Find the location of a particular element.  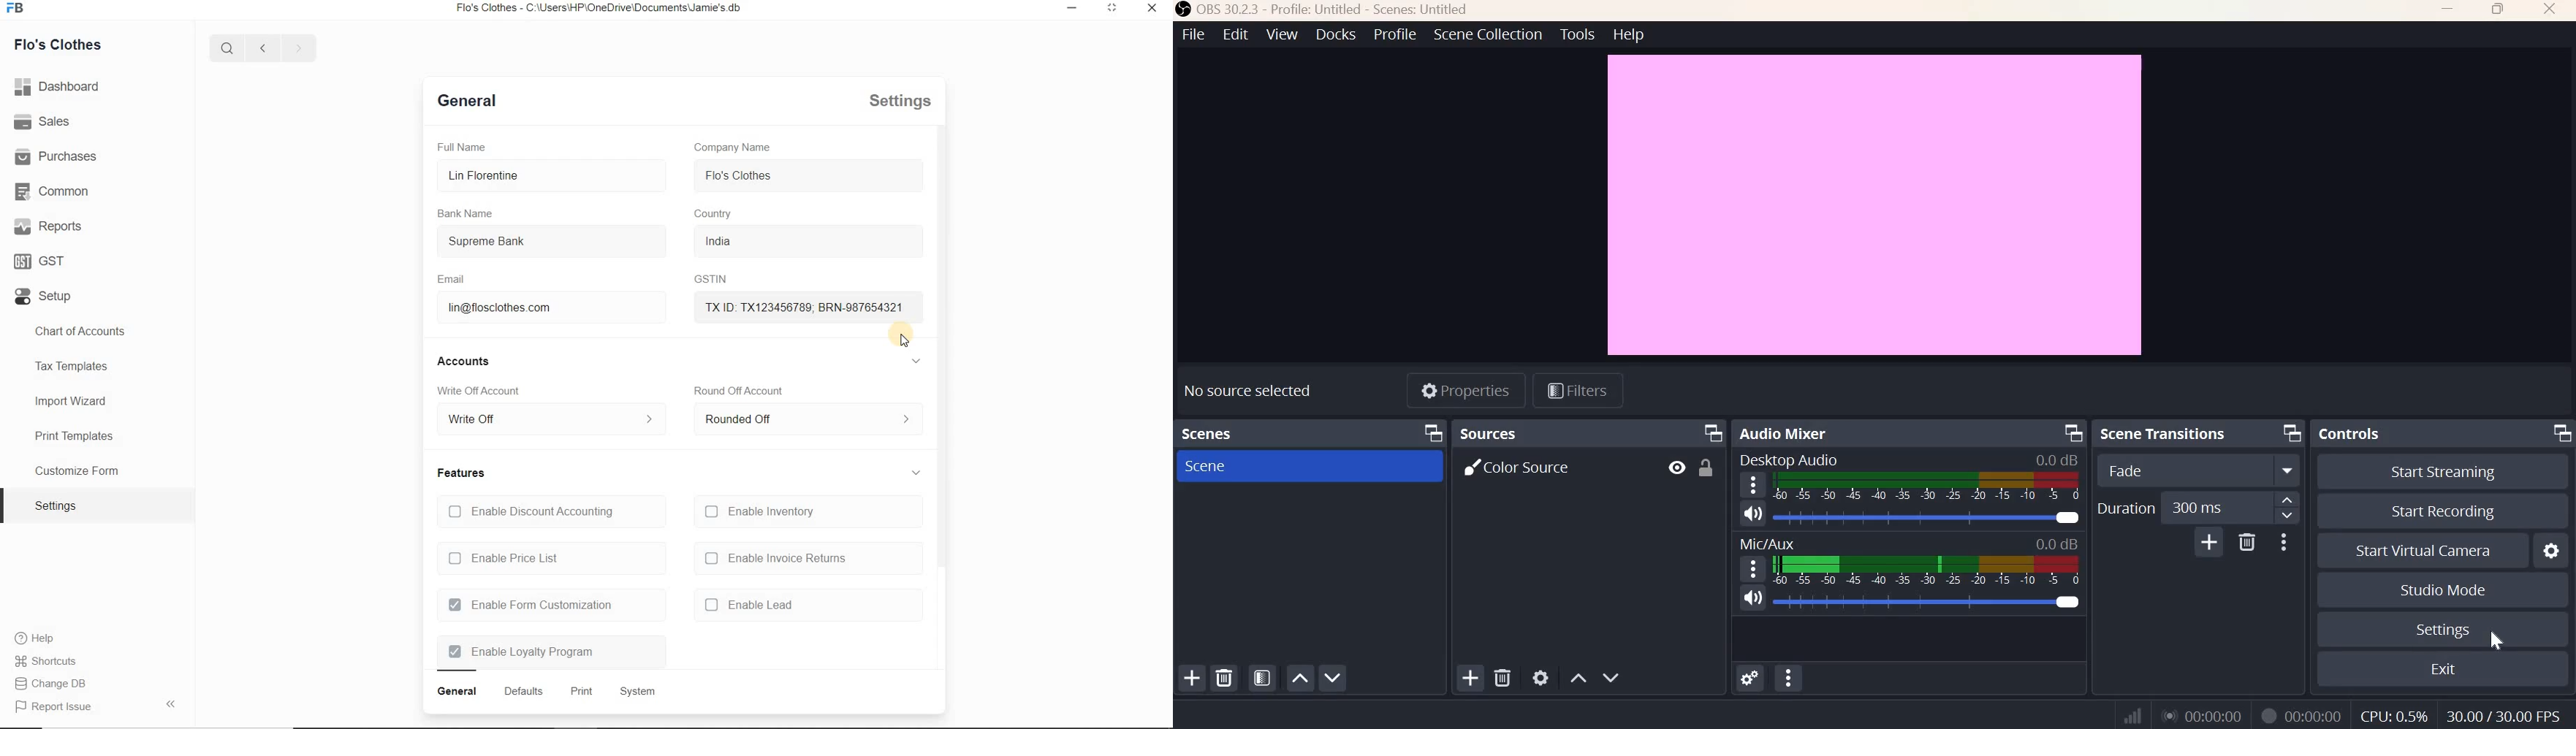

Move scene down is located at coordinates (1334, 677).